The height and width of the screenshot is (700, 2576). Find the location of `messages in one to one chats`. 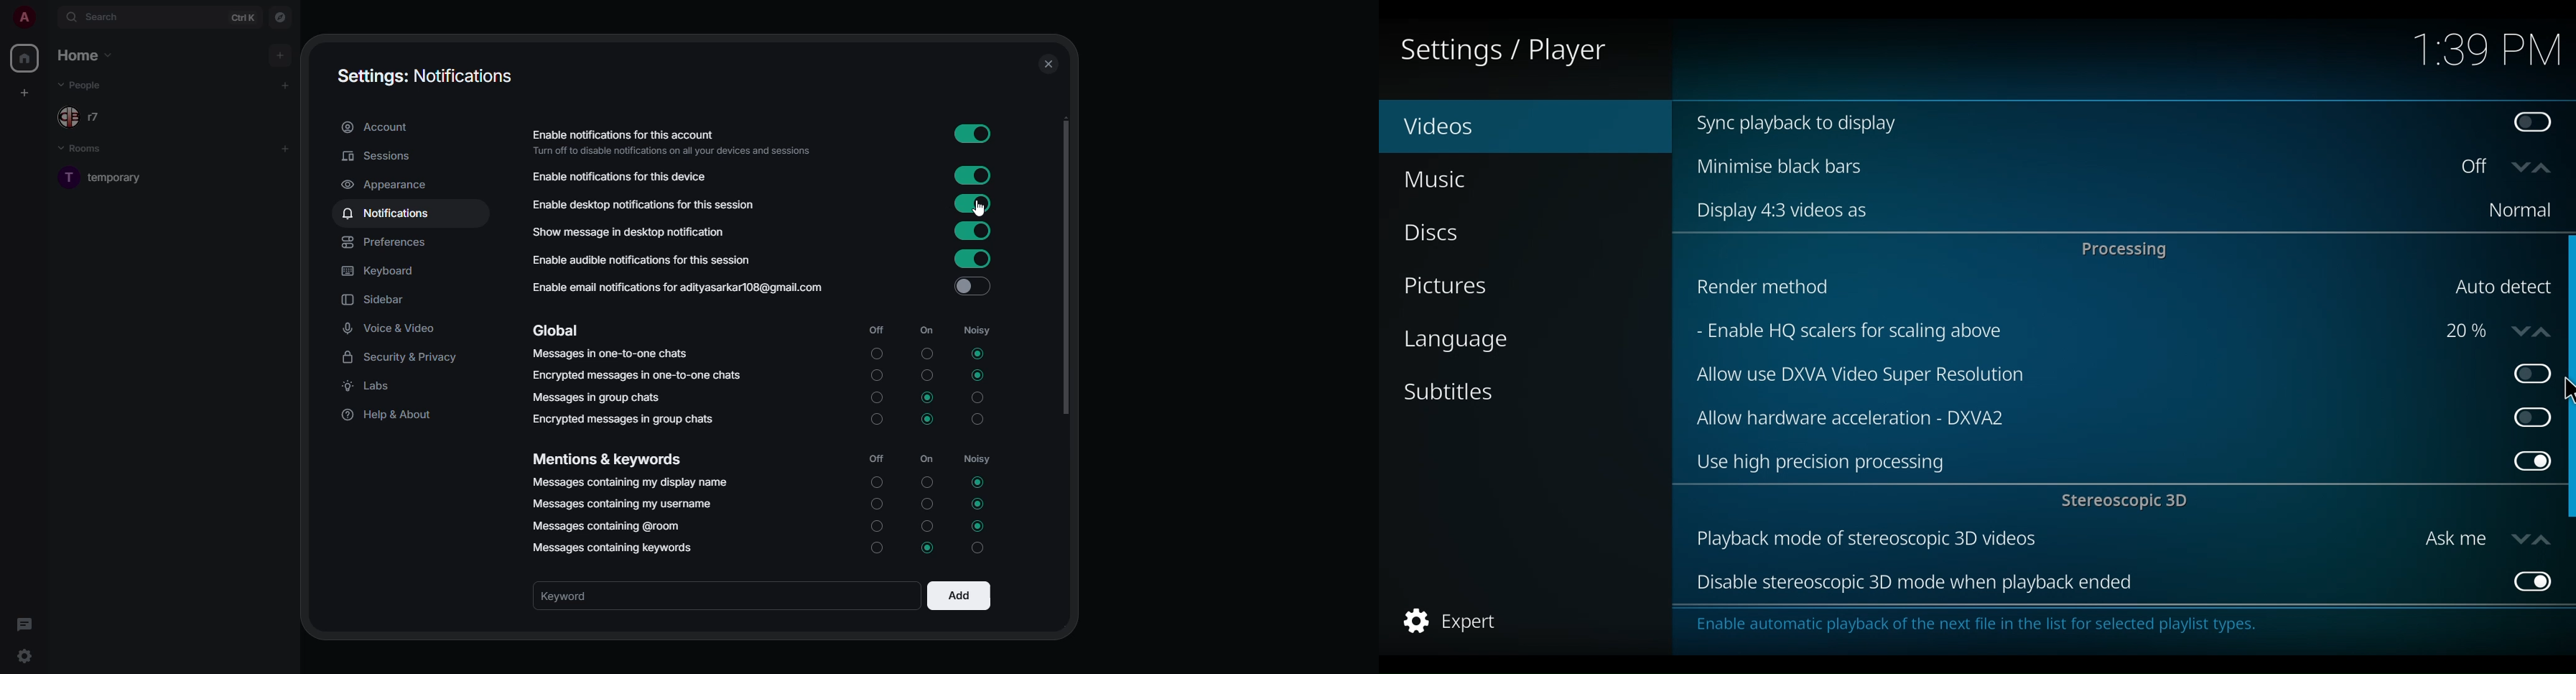

messages in one to one chats is located at coordinates (612, 355).